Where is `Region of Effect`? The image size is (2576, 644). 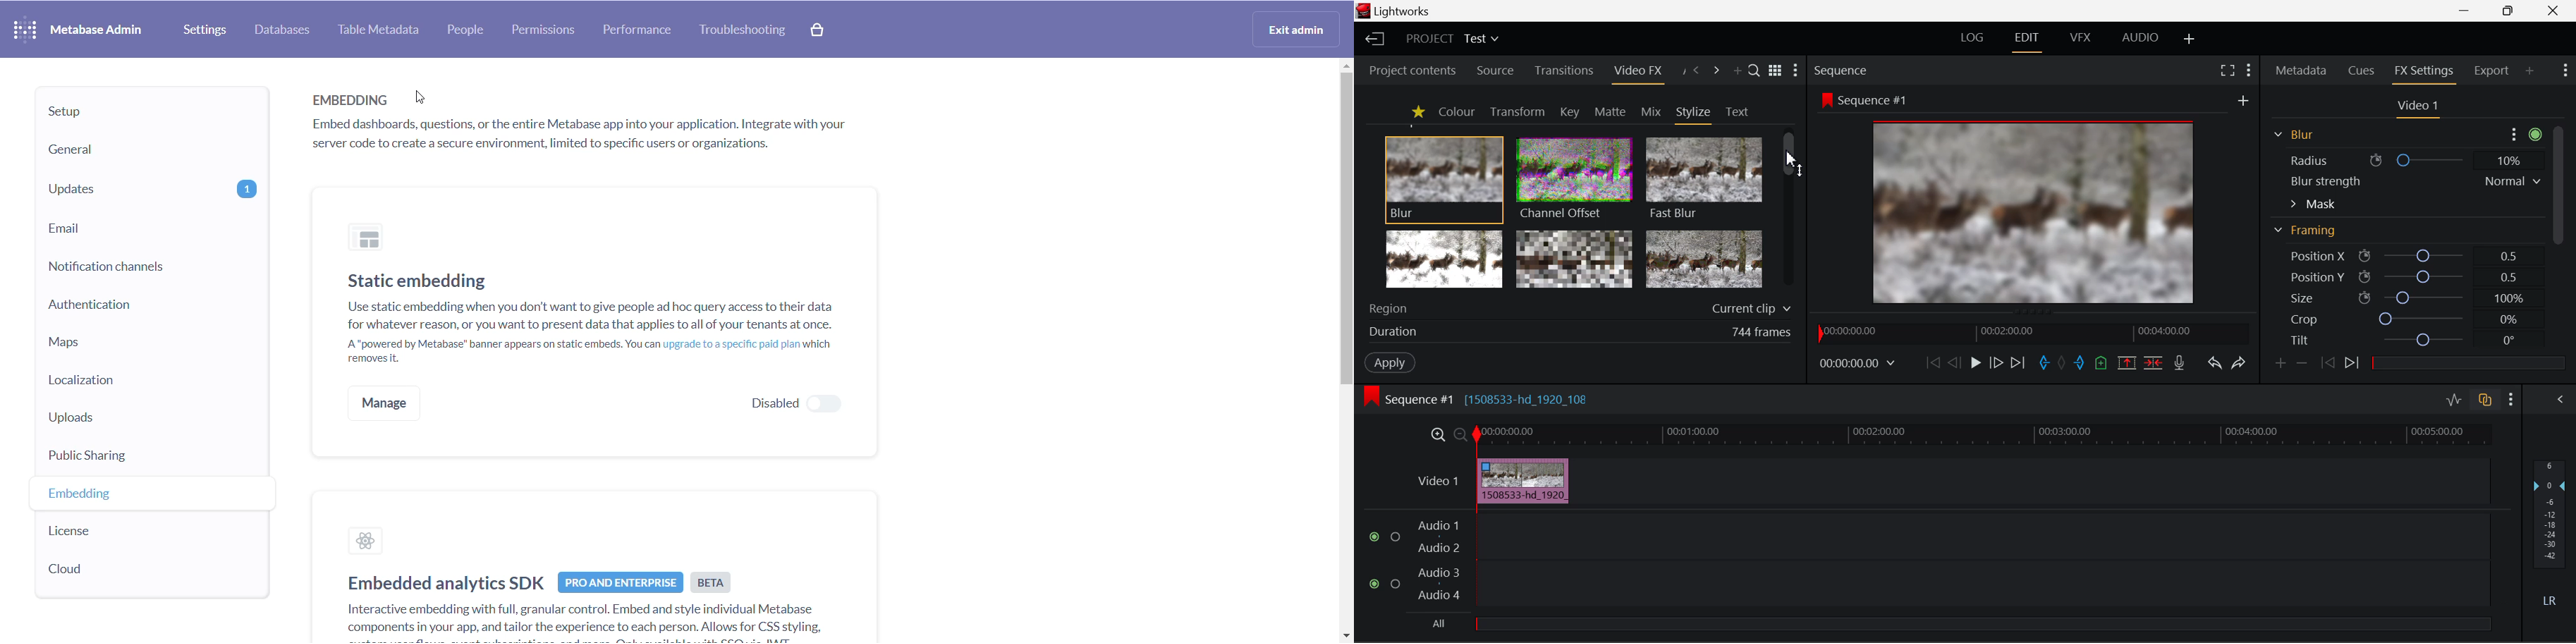 Region of Effect is located at coordinates (1575, 309).